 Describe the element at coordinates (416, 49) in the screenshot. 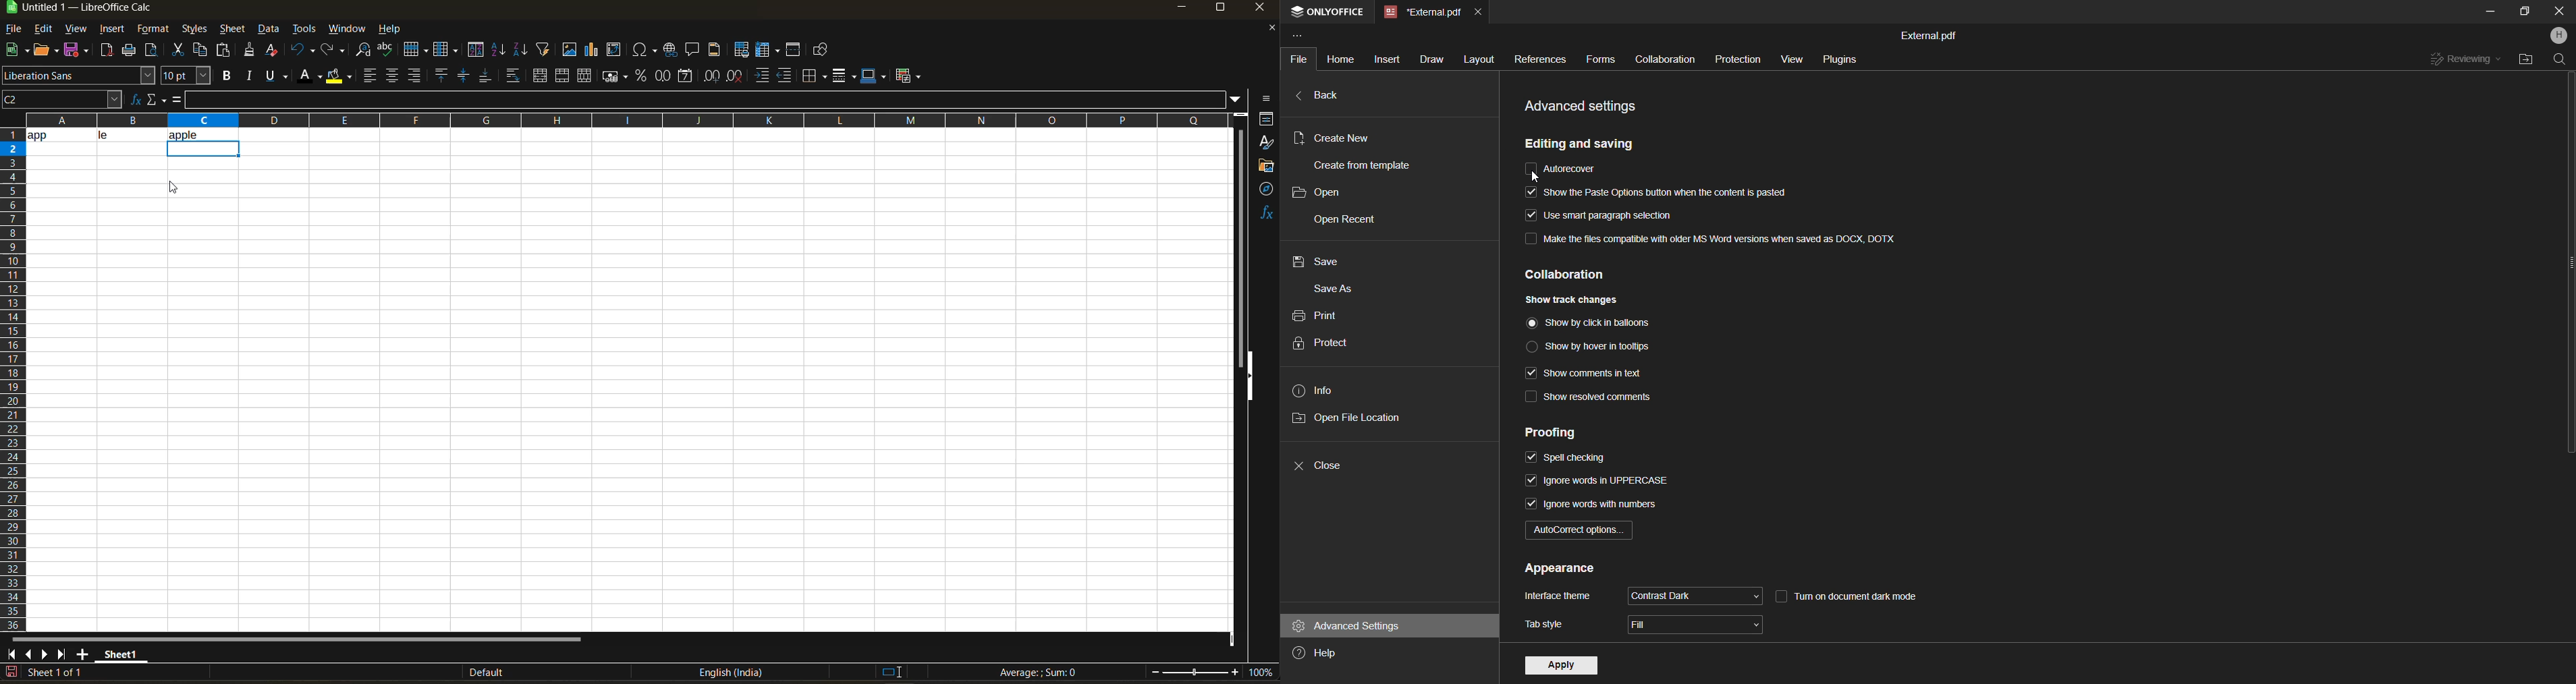

I see `row` at that location.